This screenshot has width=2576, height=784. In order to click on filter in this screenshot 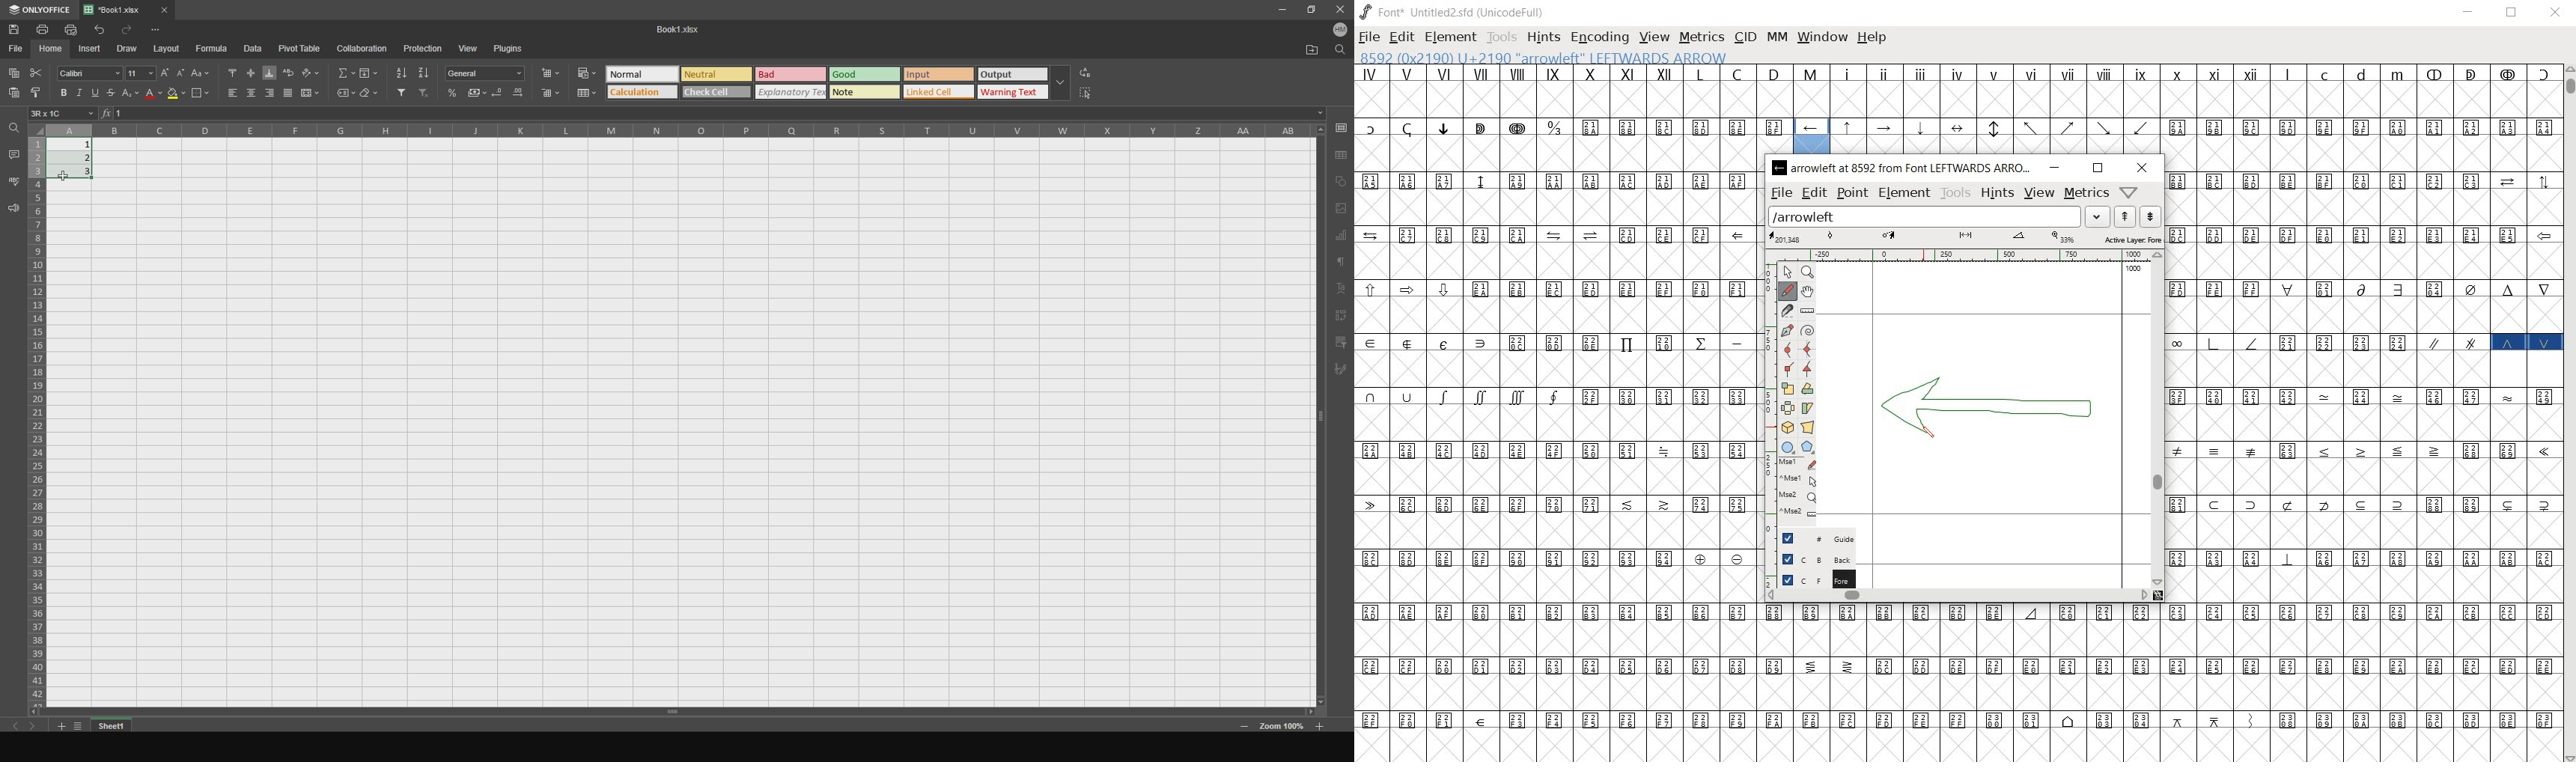, I will do `click(399, 94)`.